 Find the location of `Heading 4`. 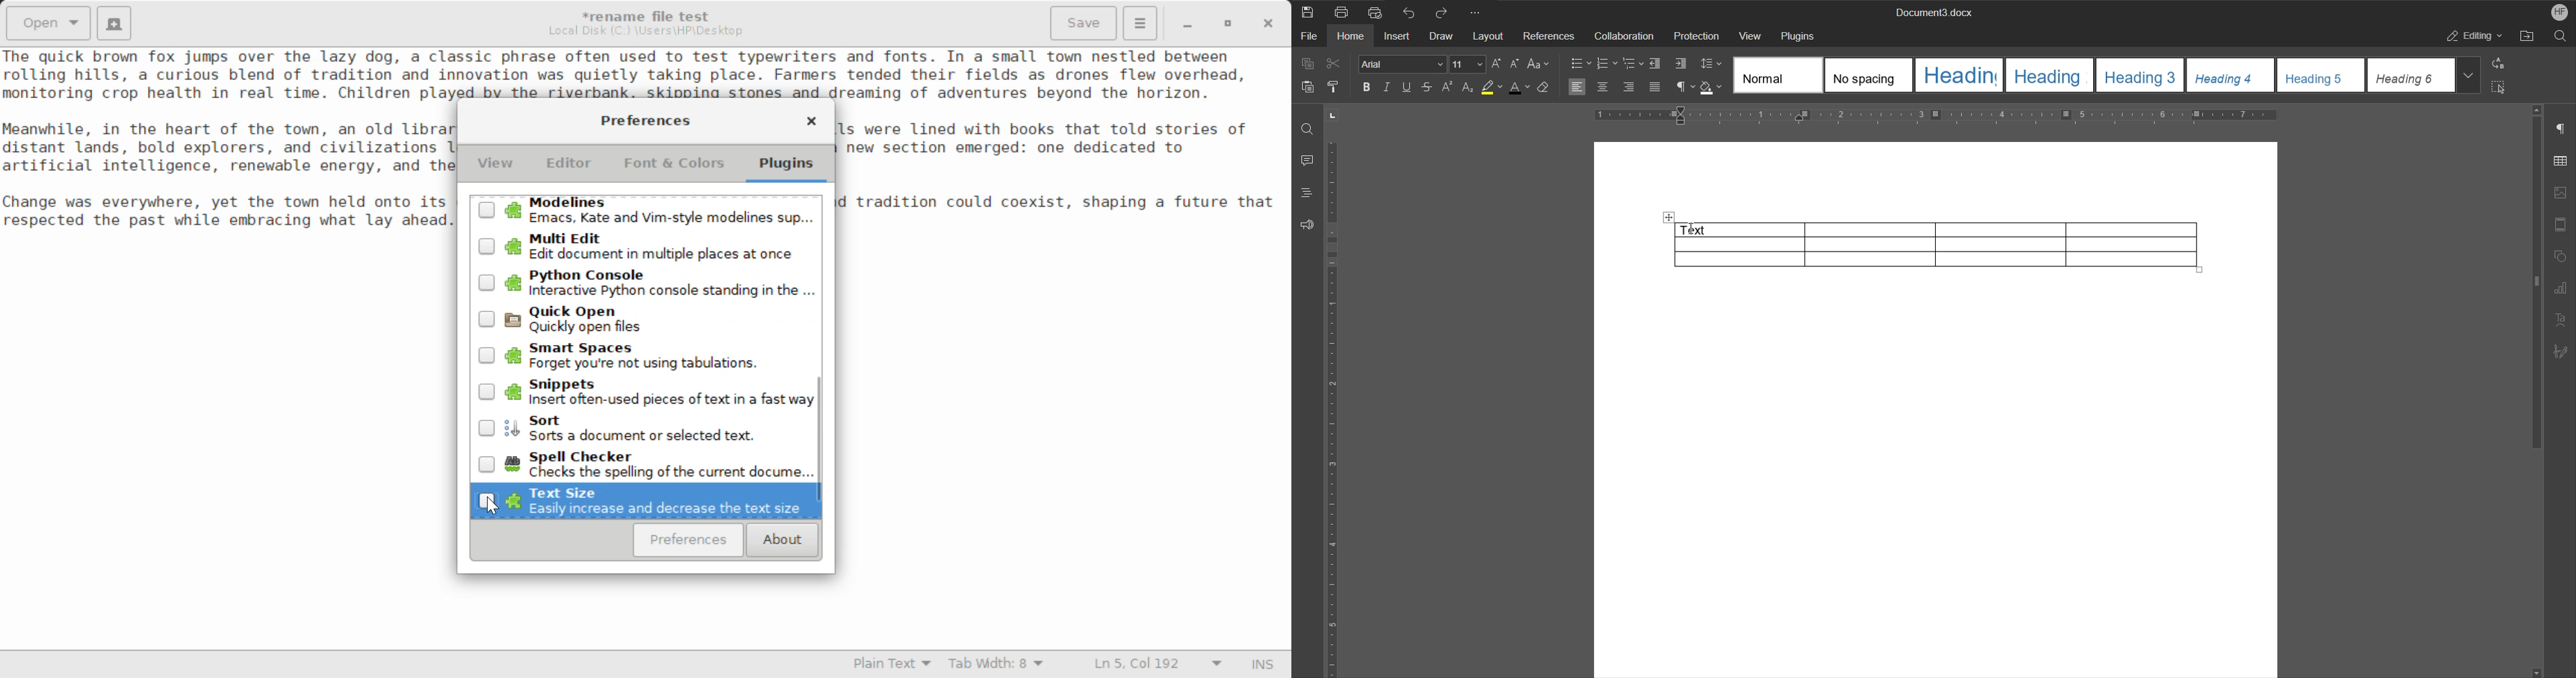

Heading 4 is located at coordinates (2231, 75).